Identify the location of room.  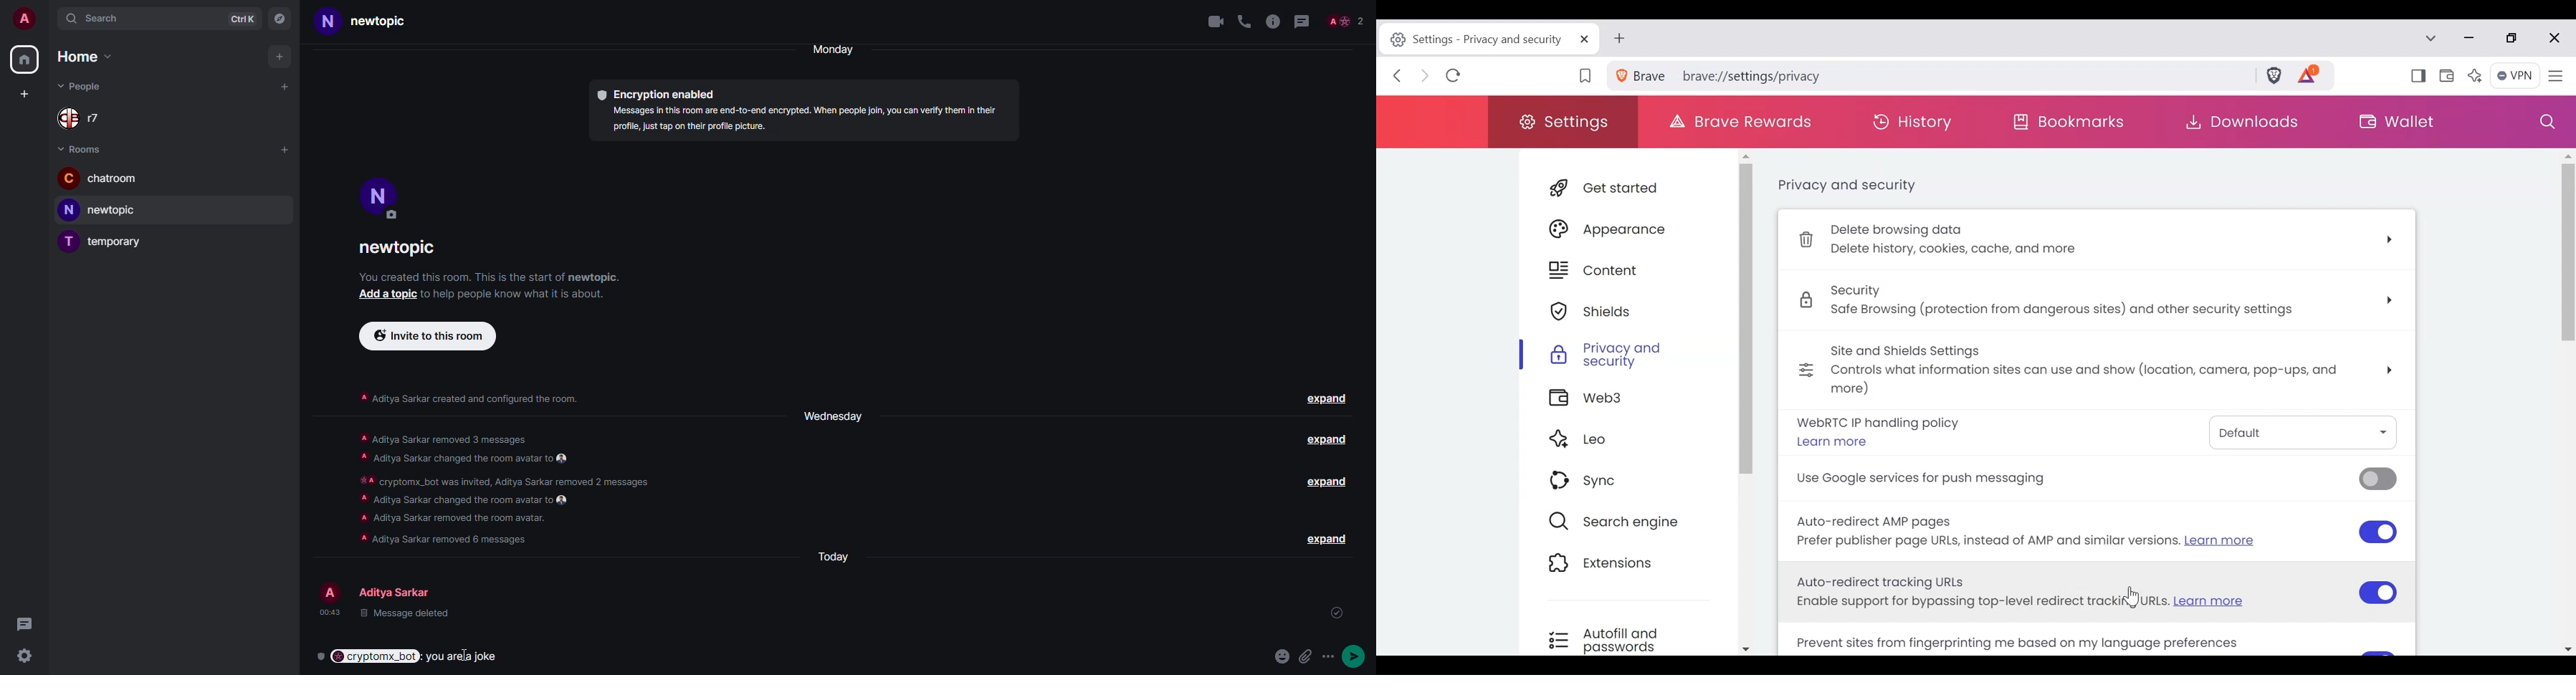
(99, 178).